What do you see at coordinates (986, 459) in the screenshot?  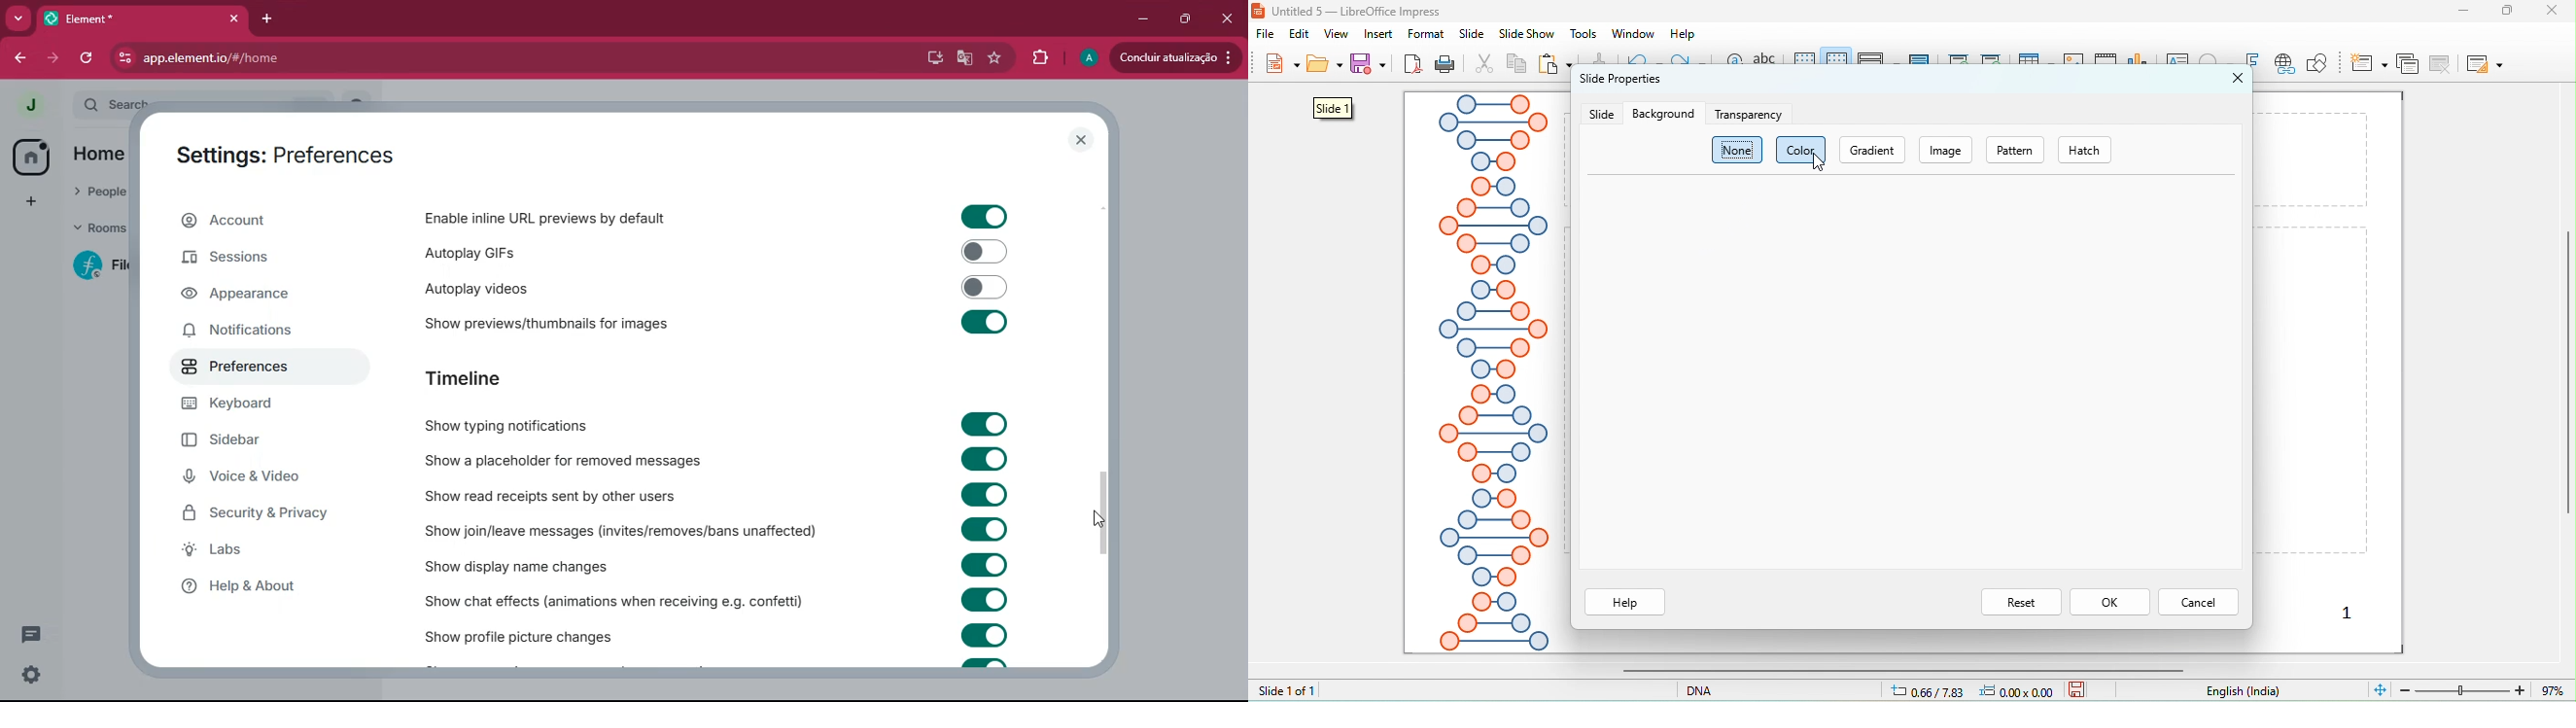 I see `toggle on/off` at bounding box center [986, 459].